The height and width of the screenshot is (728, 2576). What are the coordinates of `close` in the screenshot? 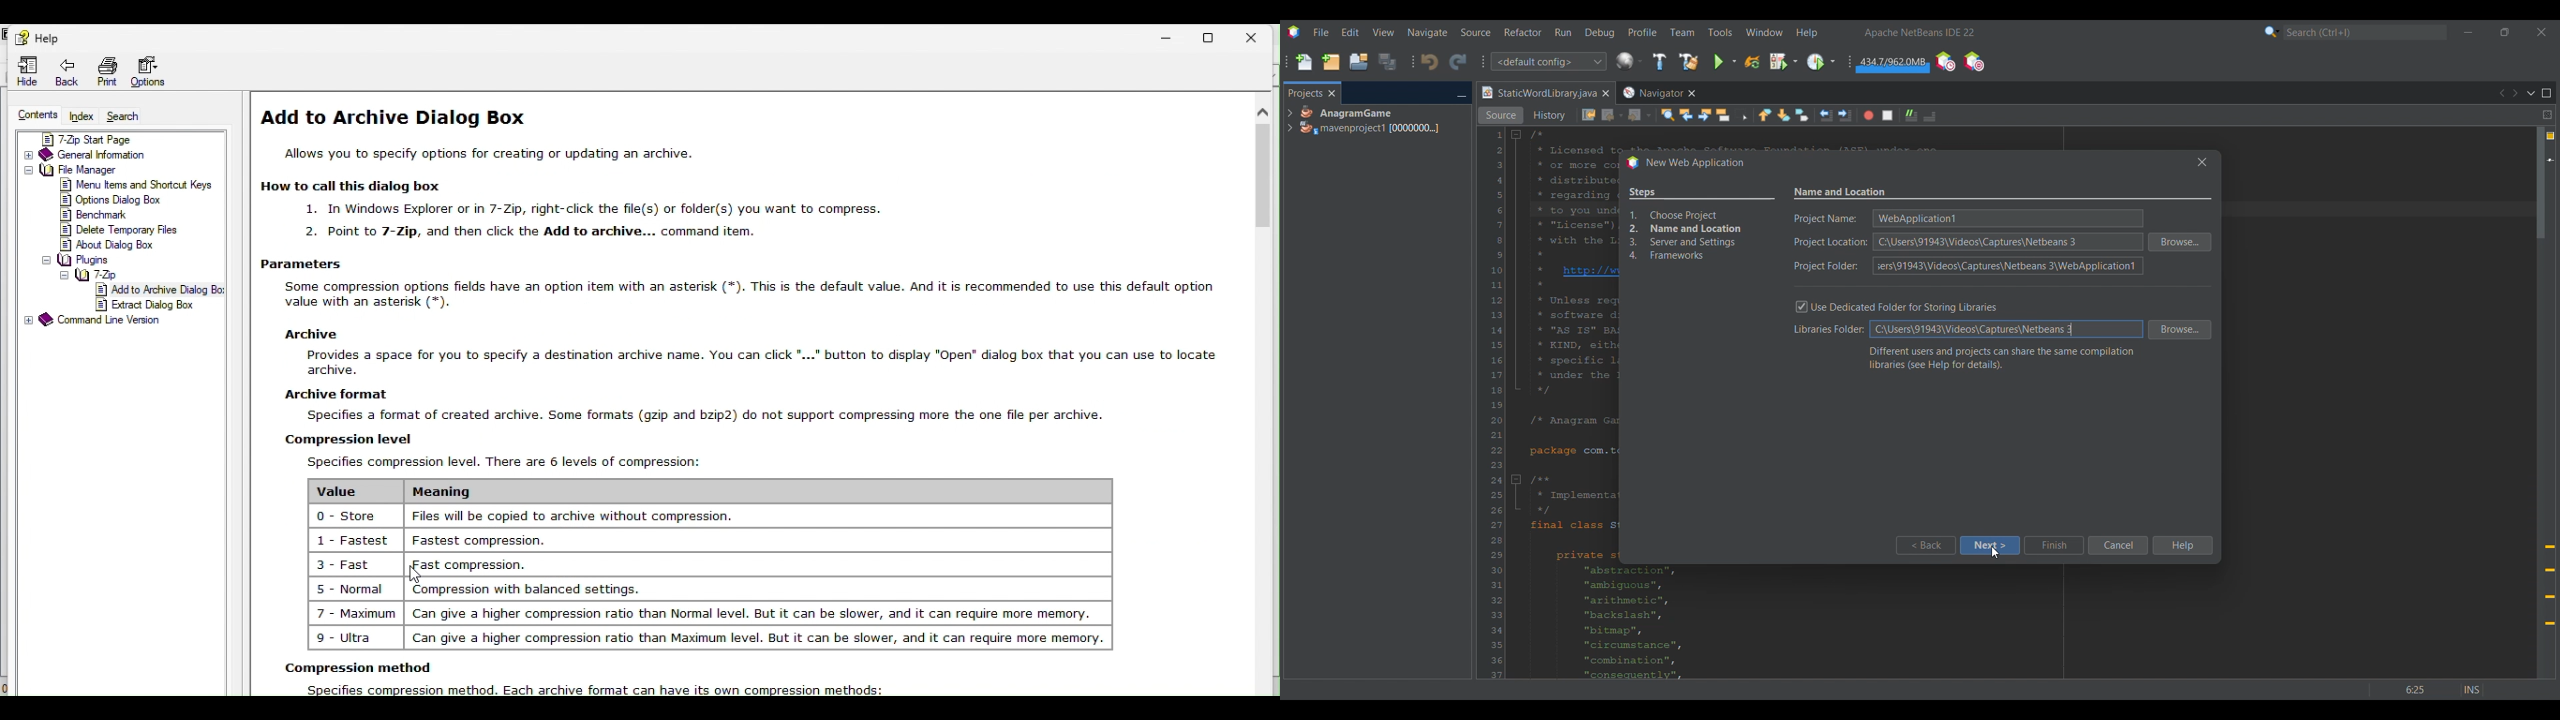 It's located at (1258, 33).